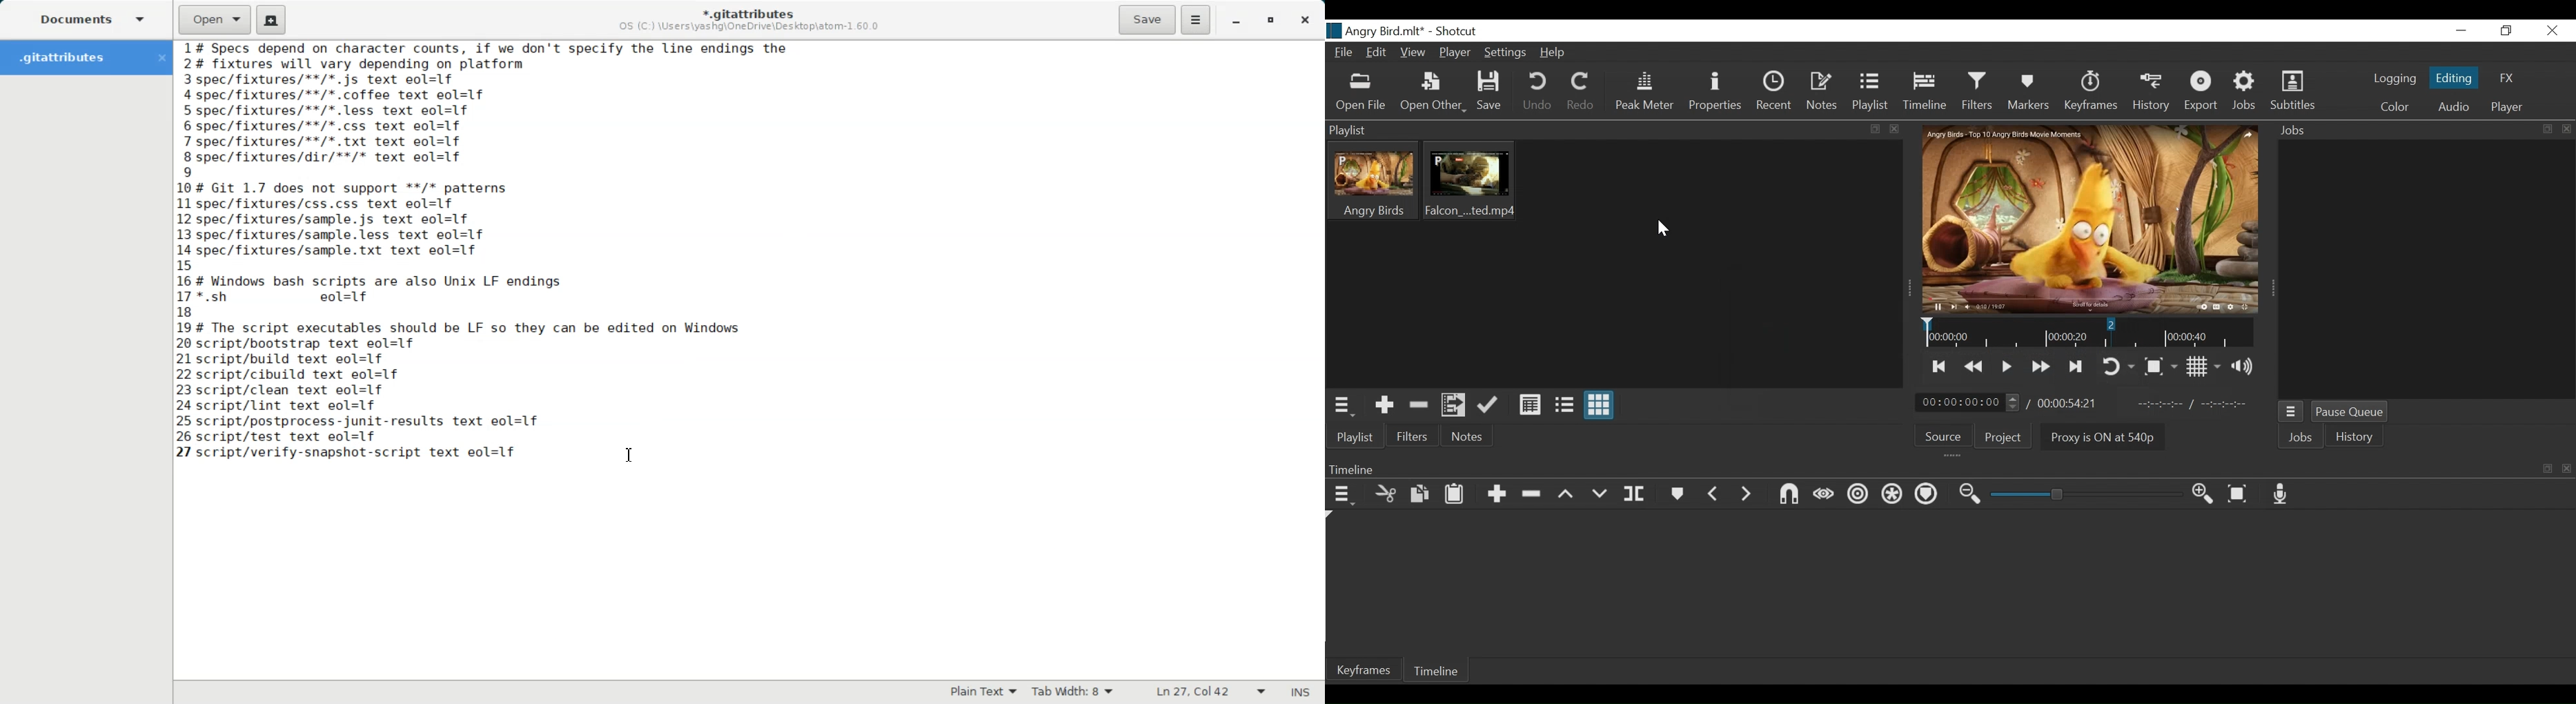 The height and width of the screenshot is (728, 2576). What do you see at coordinates (1786, 494) in the screenshot?
I see `Snap` at bounding box center [1786, 494].